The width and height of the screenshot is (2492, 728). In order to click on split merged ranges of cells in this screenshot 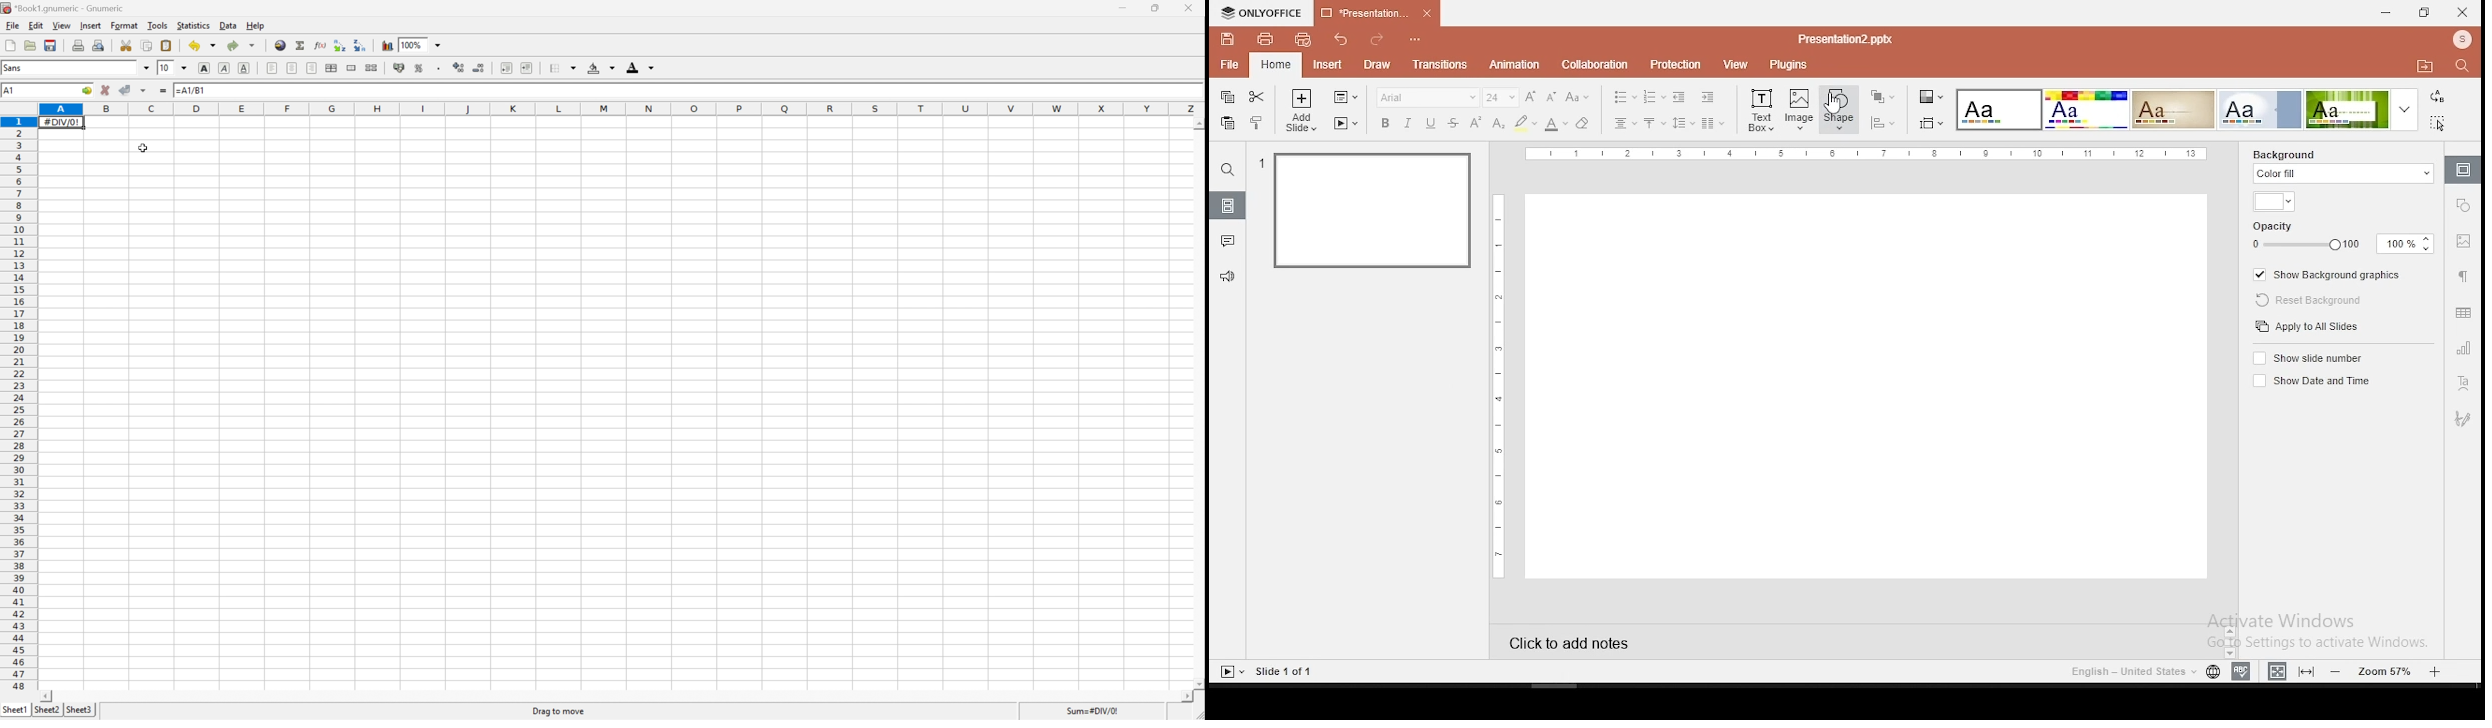, I will do `click(373, 68)`.